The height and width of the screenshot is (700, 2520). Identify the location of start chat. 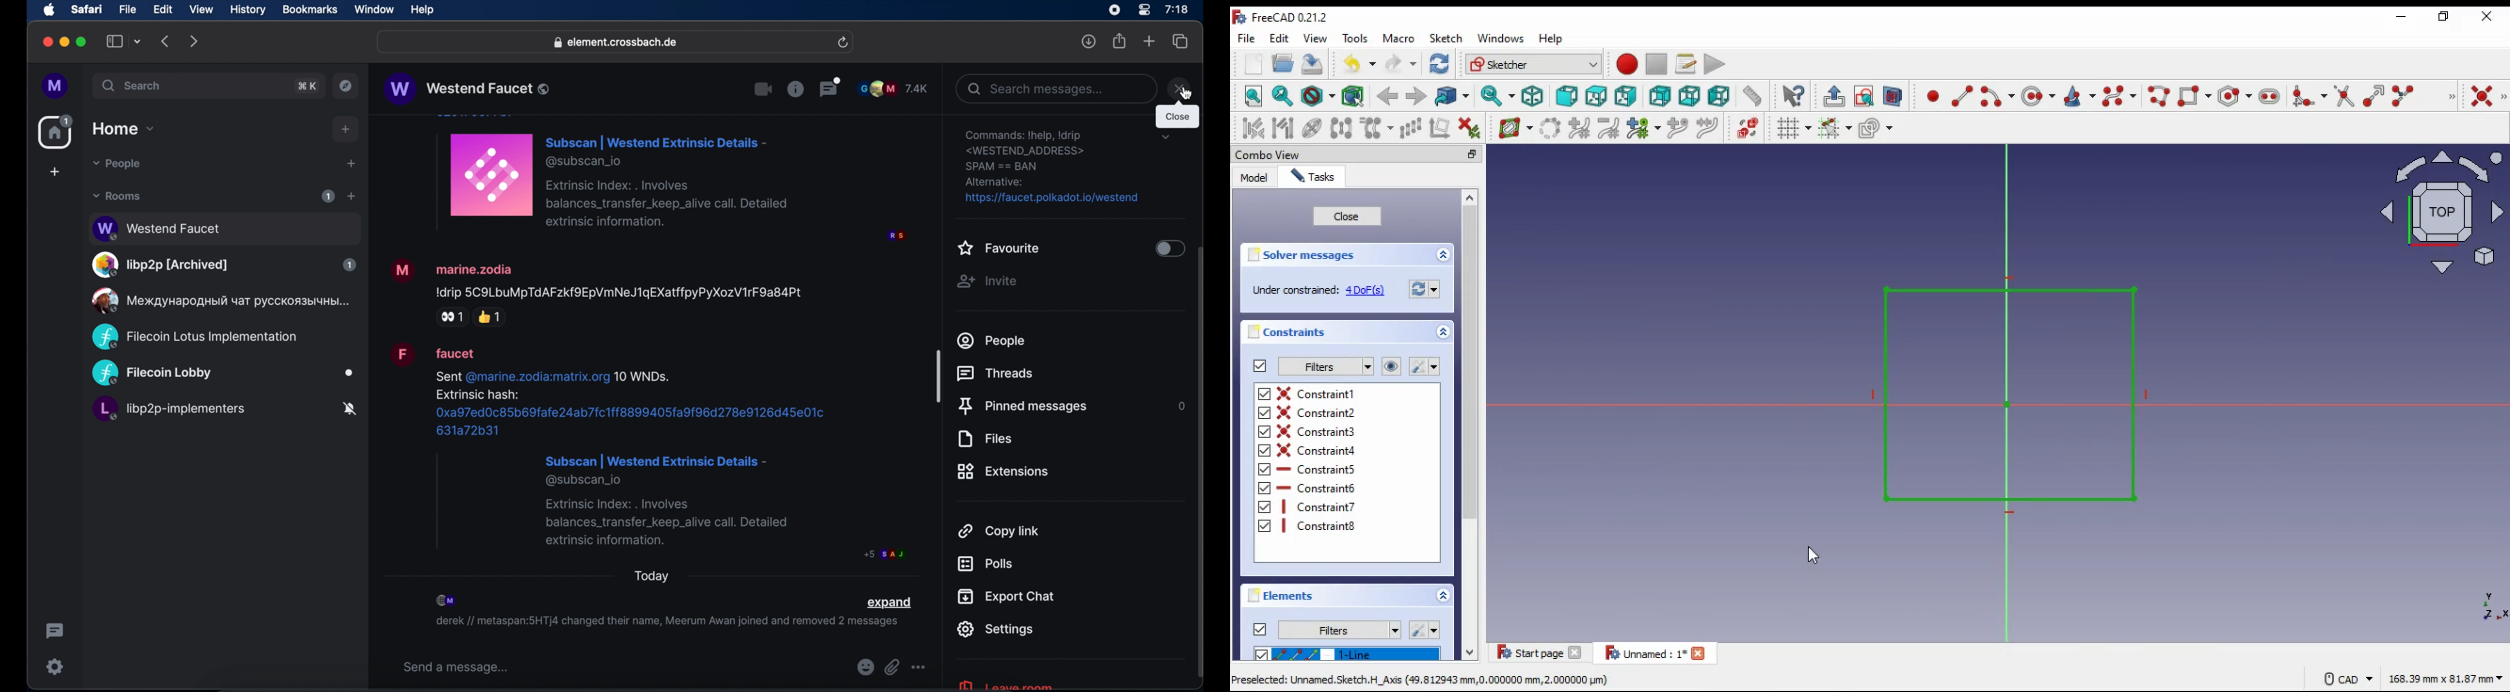
(350, 164).